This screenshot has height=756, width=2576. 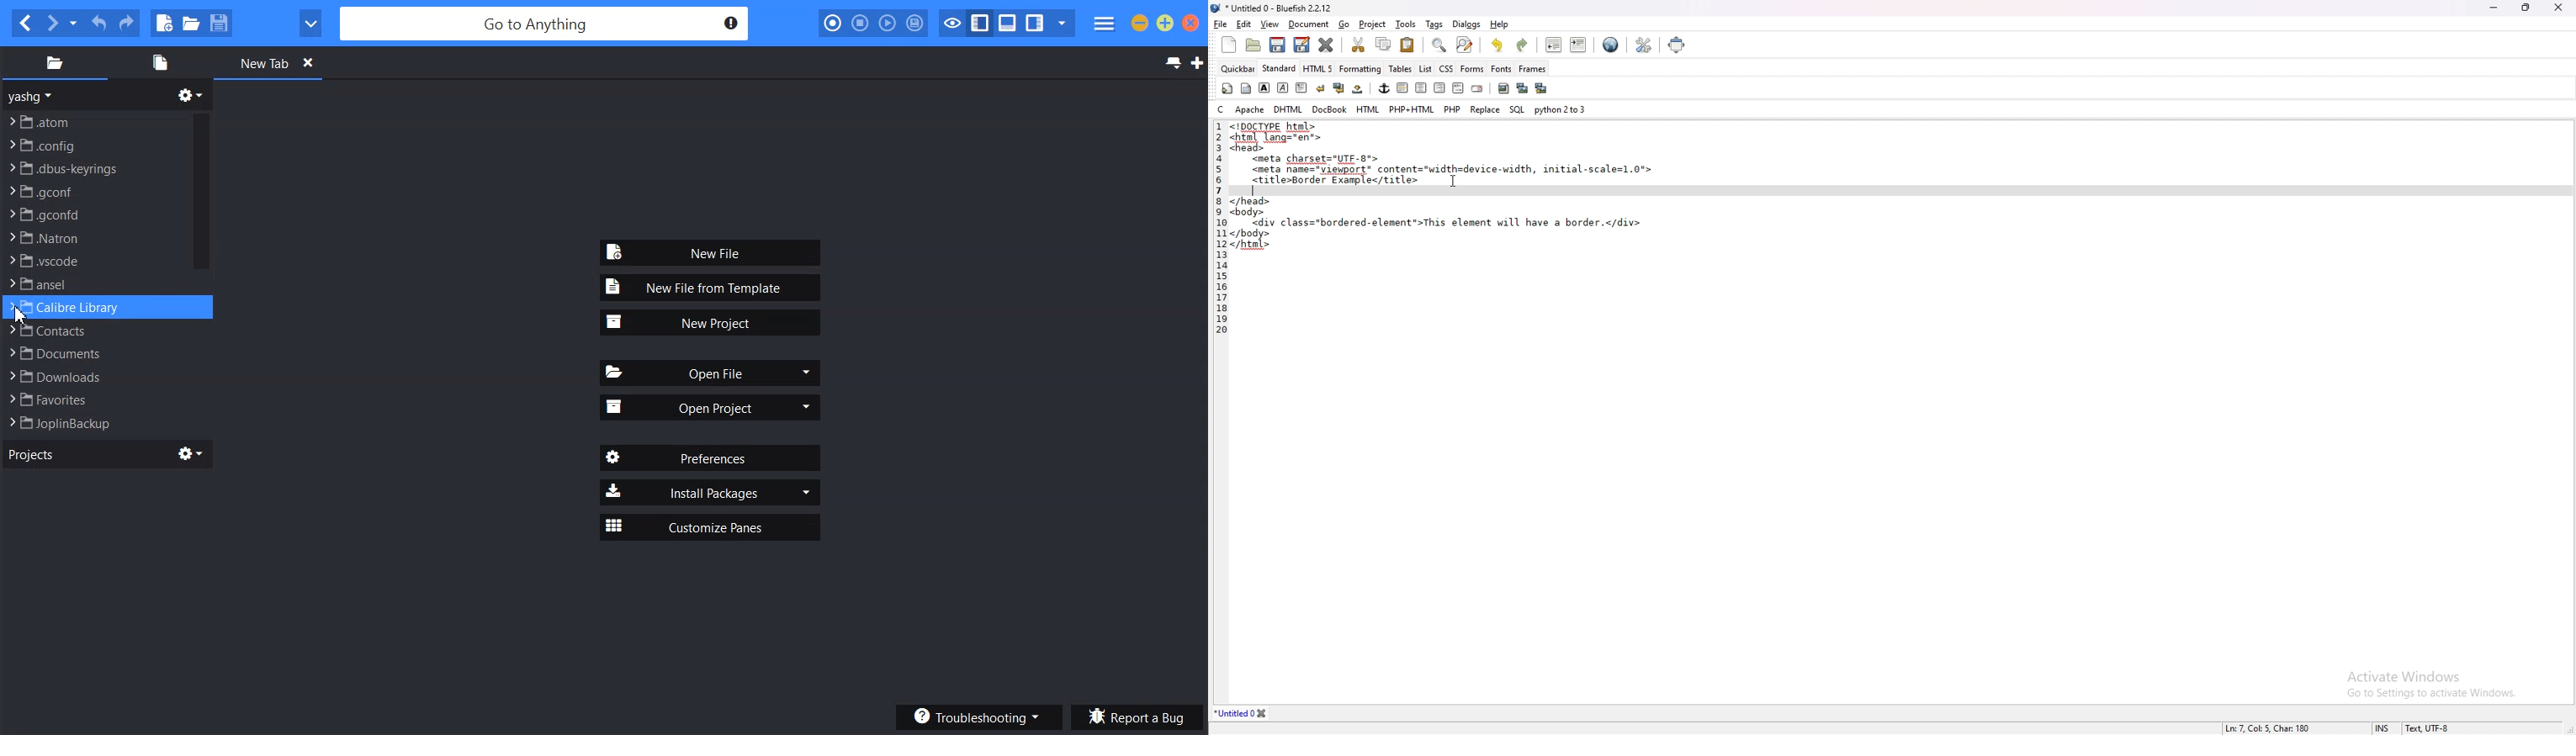 What do you see at coordinates (91, 399) in the screenshot?
I see `File` at bounding box center [91, 399].